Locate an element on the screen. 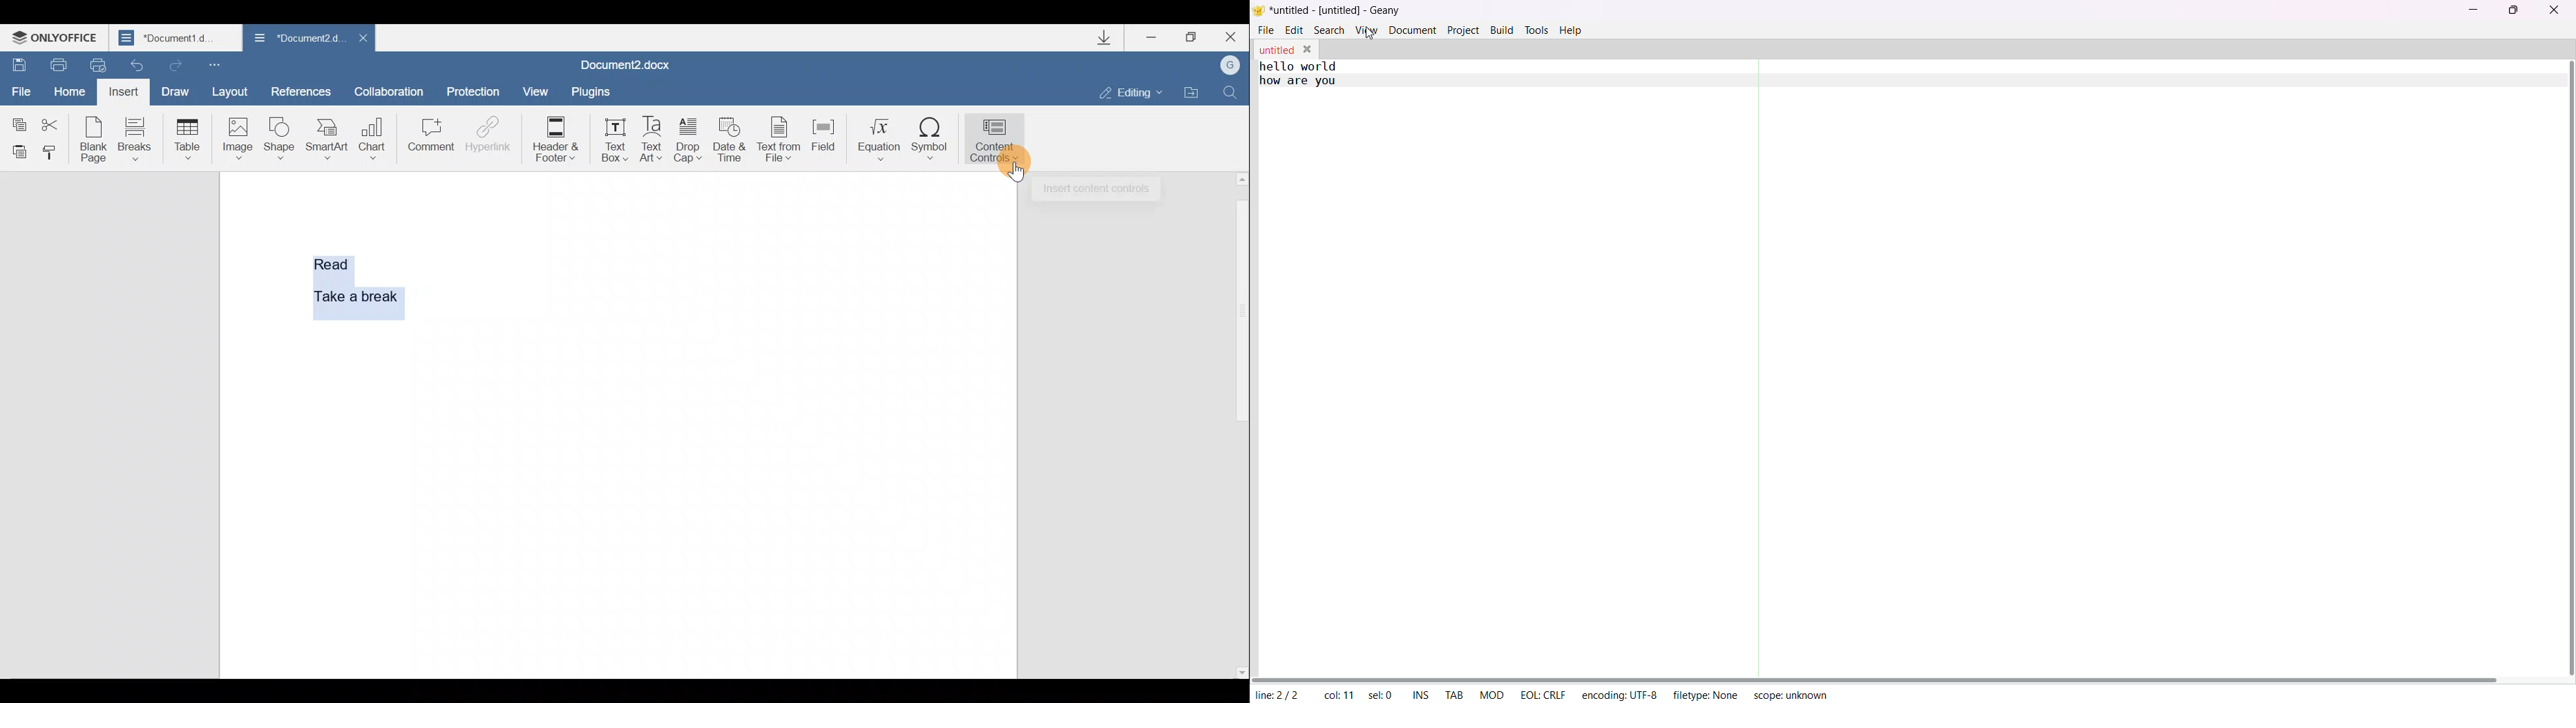 This screenshot has height=728, width=2576. Insert is located at coordinates (122, 91).